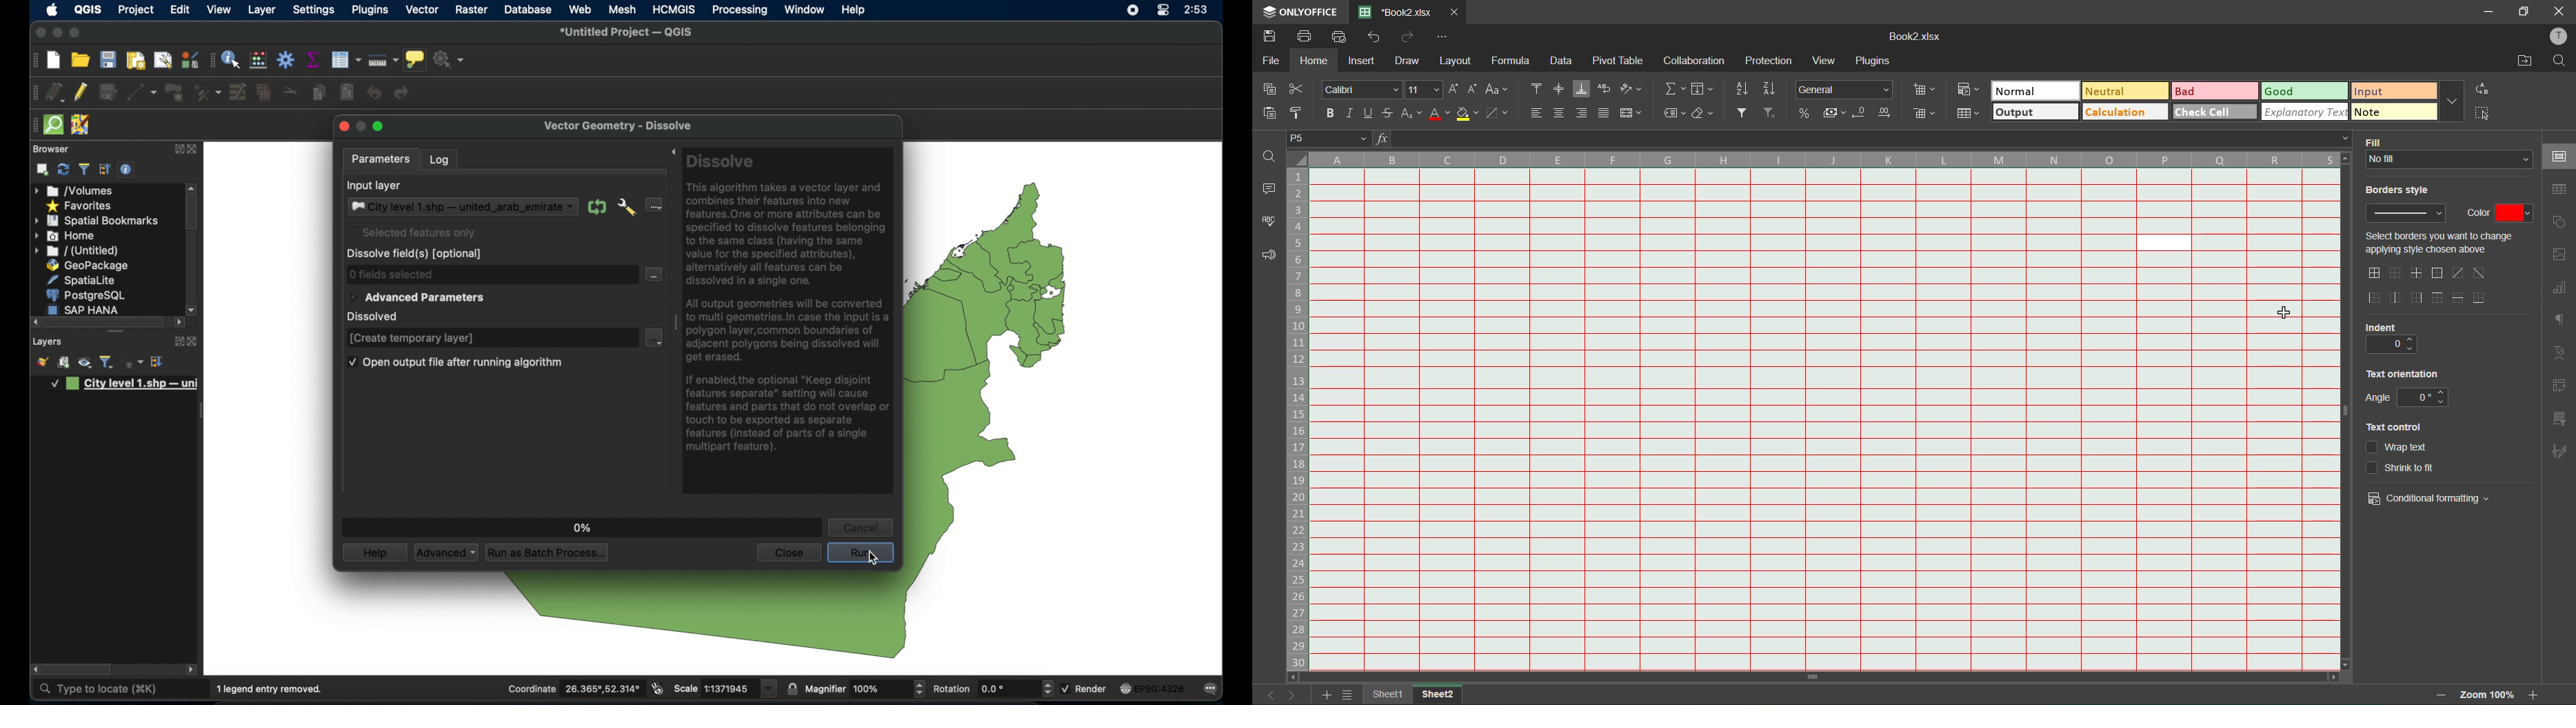  What do you see at coordinates (1330, 138) in the screenshot?
I see `P5` at bounding box center [1330, 138].